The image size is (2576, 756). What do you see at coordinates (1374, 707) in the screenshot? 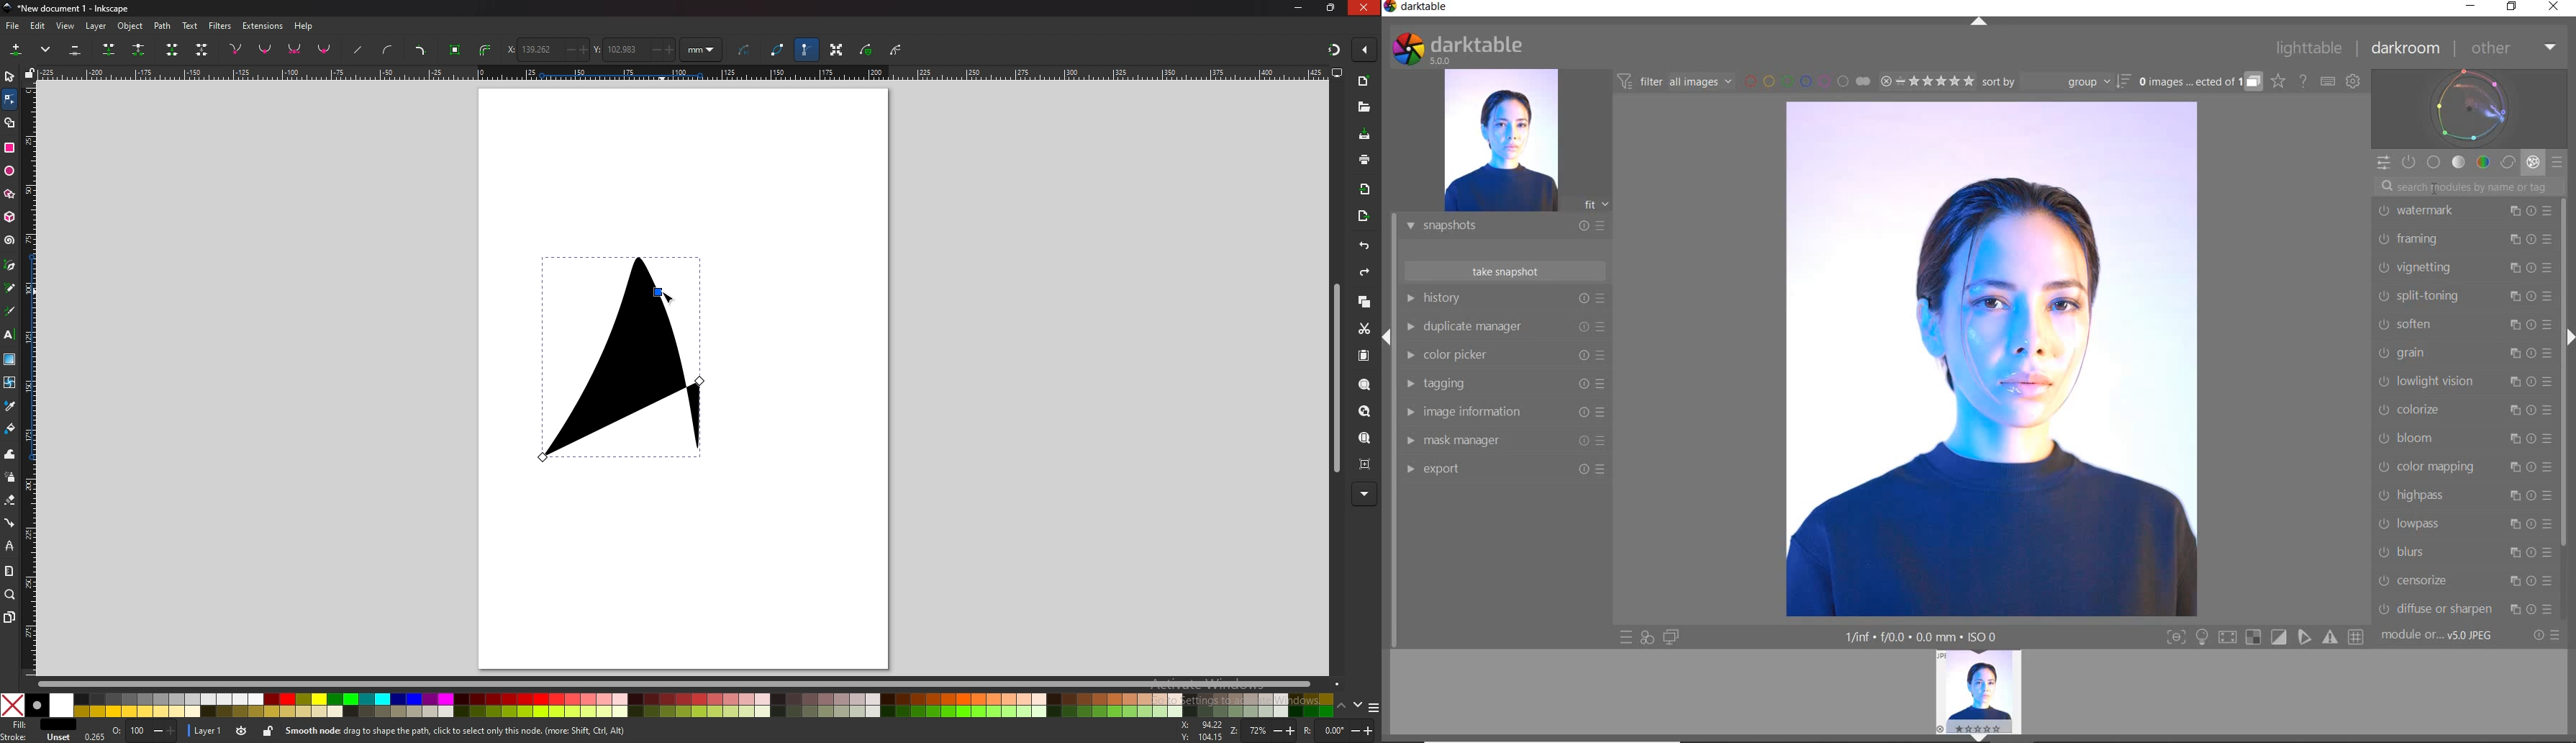
I see `options` at bounding box center [1374, 707].